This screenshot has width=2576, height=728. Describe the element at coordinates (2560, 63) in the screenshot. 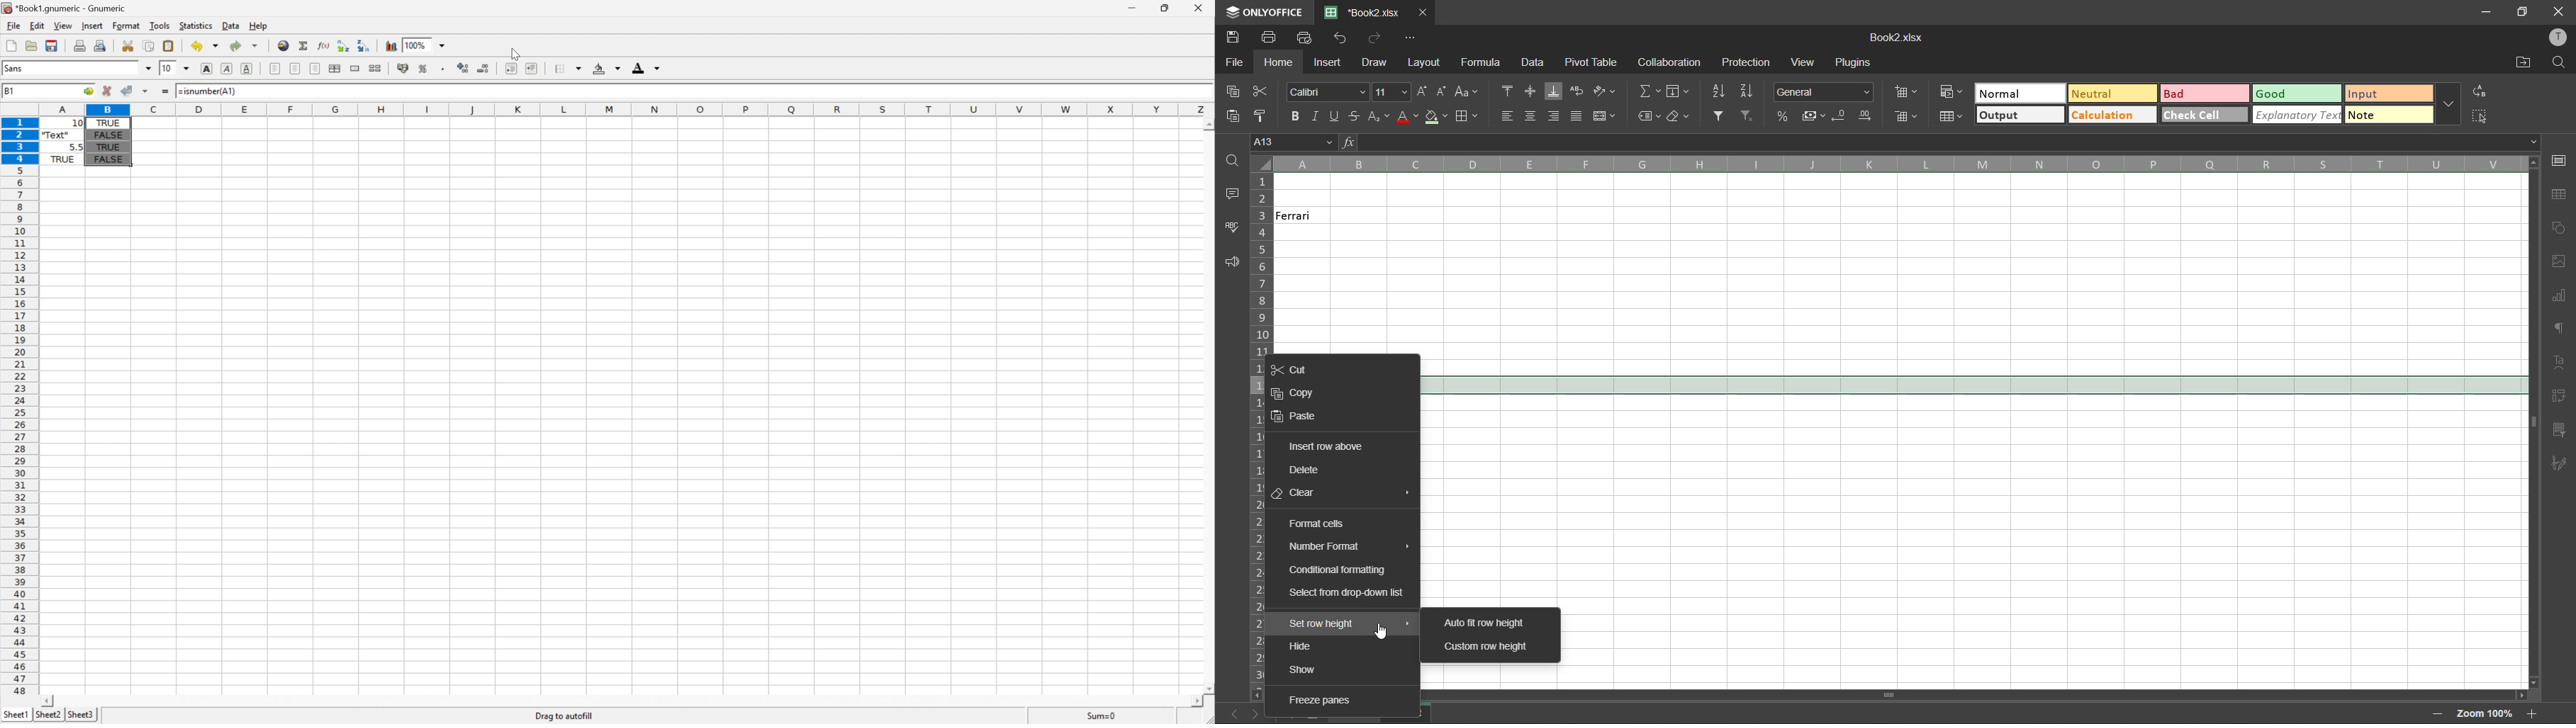

I see `find` at that location.